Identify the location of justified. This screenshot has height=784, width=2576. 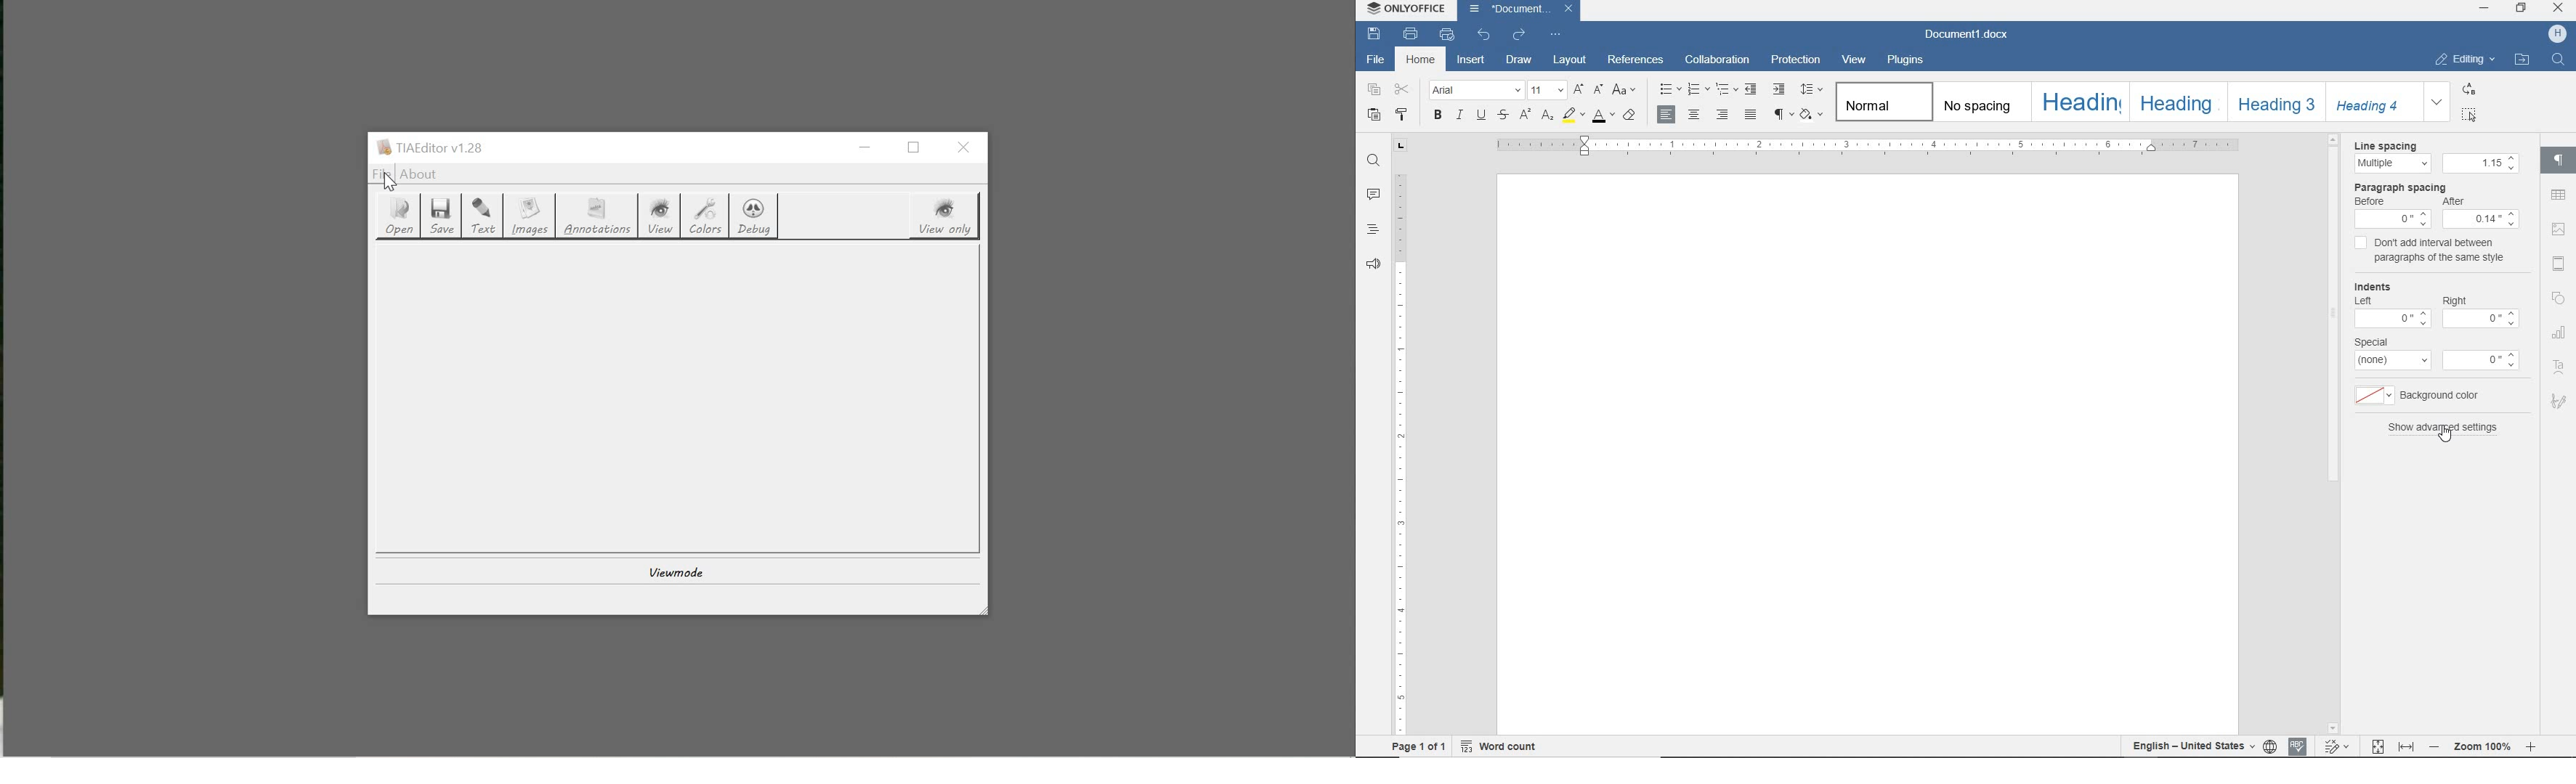
(1750, 115).